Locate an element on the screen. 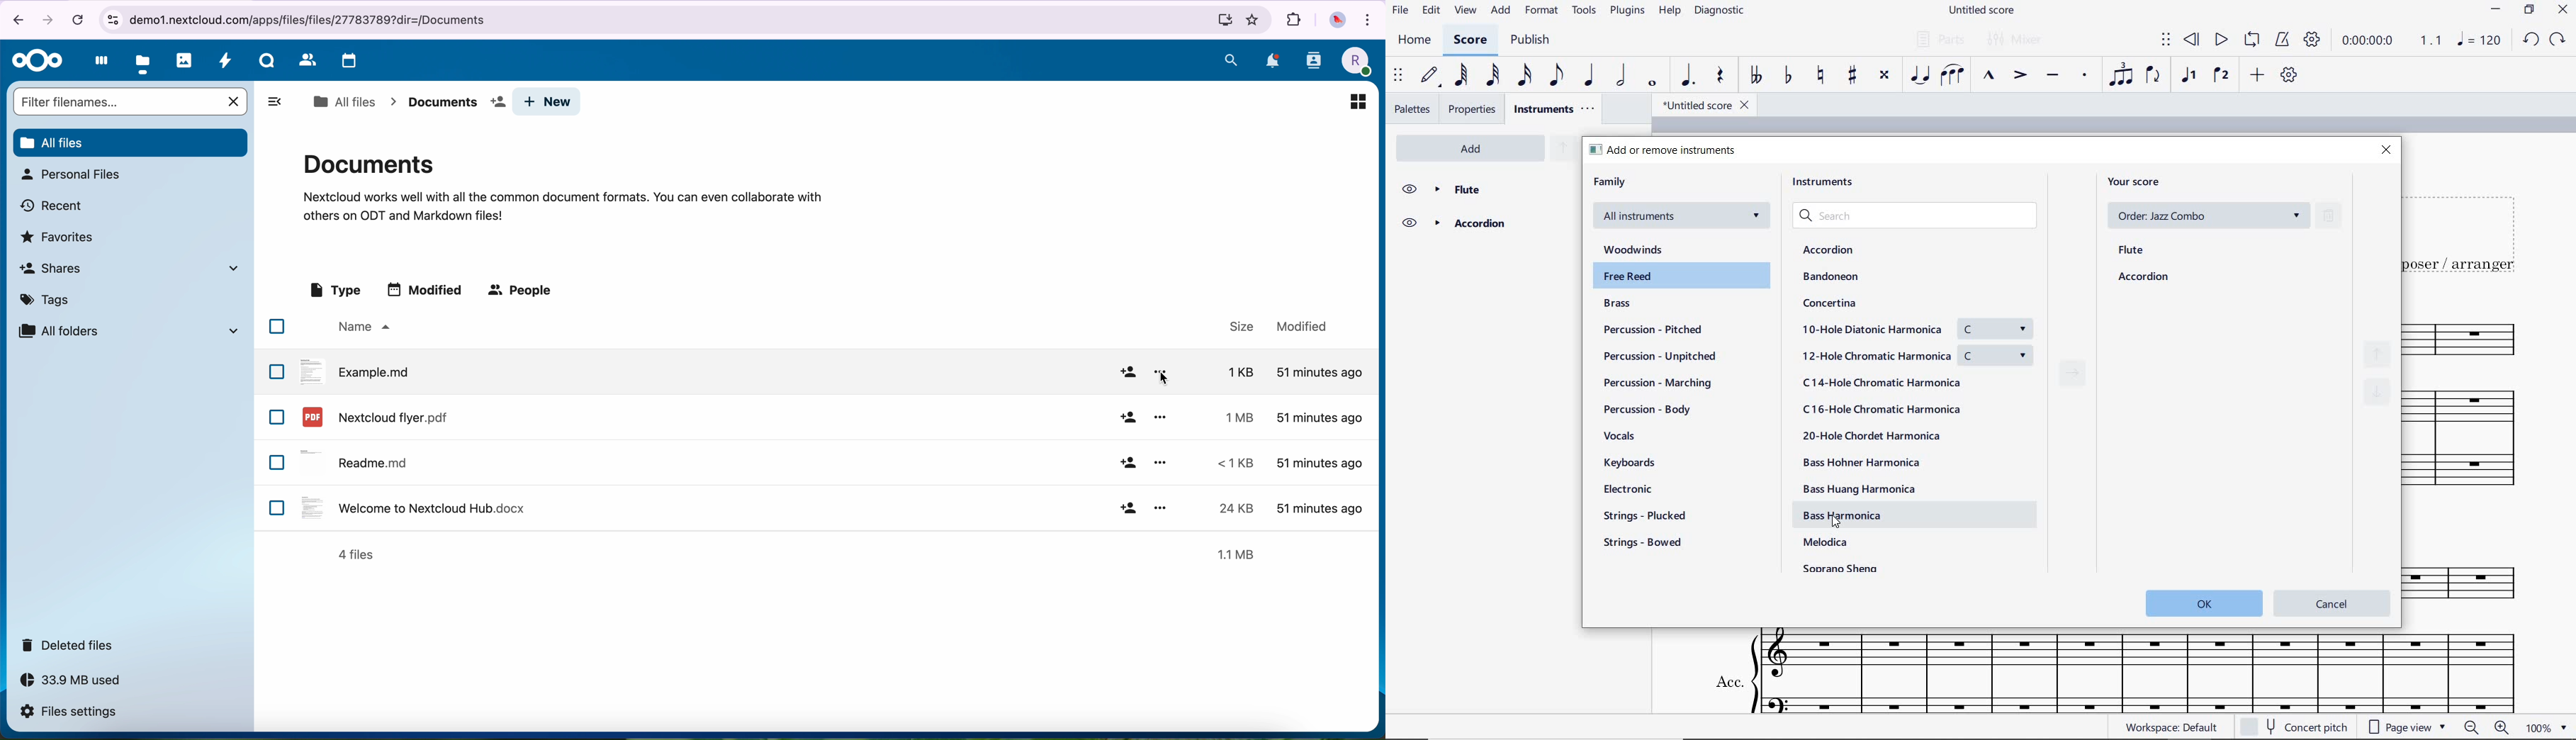 The height and width of the screenshot is (756, 2576). extensions is located at coordinates (1294, 21).